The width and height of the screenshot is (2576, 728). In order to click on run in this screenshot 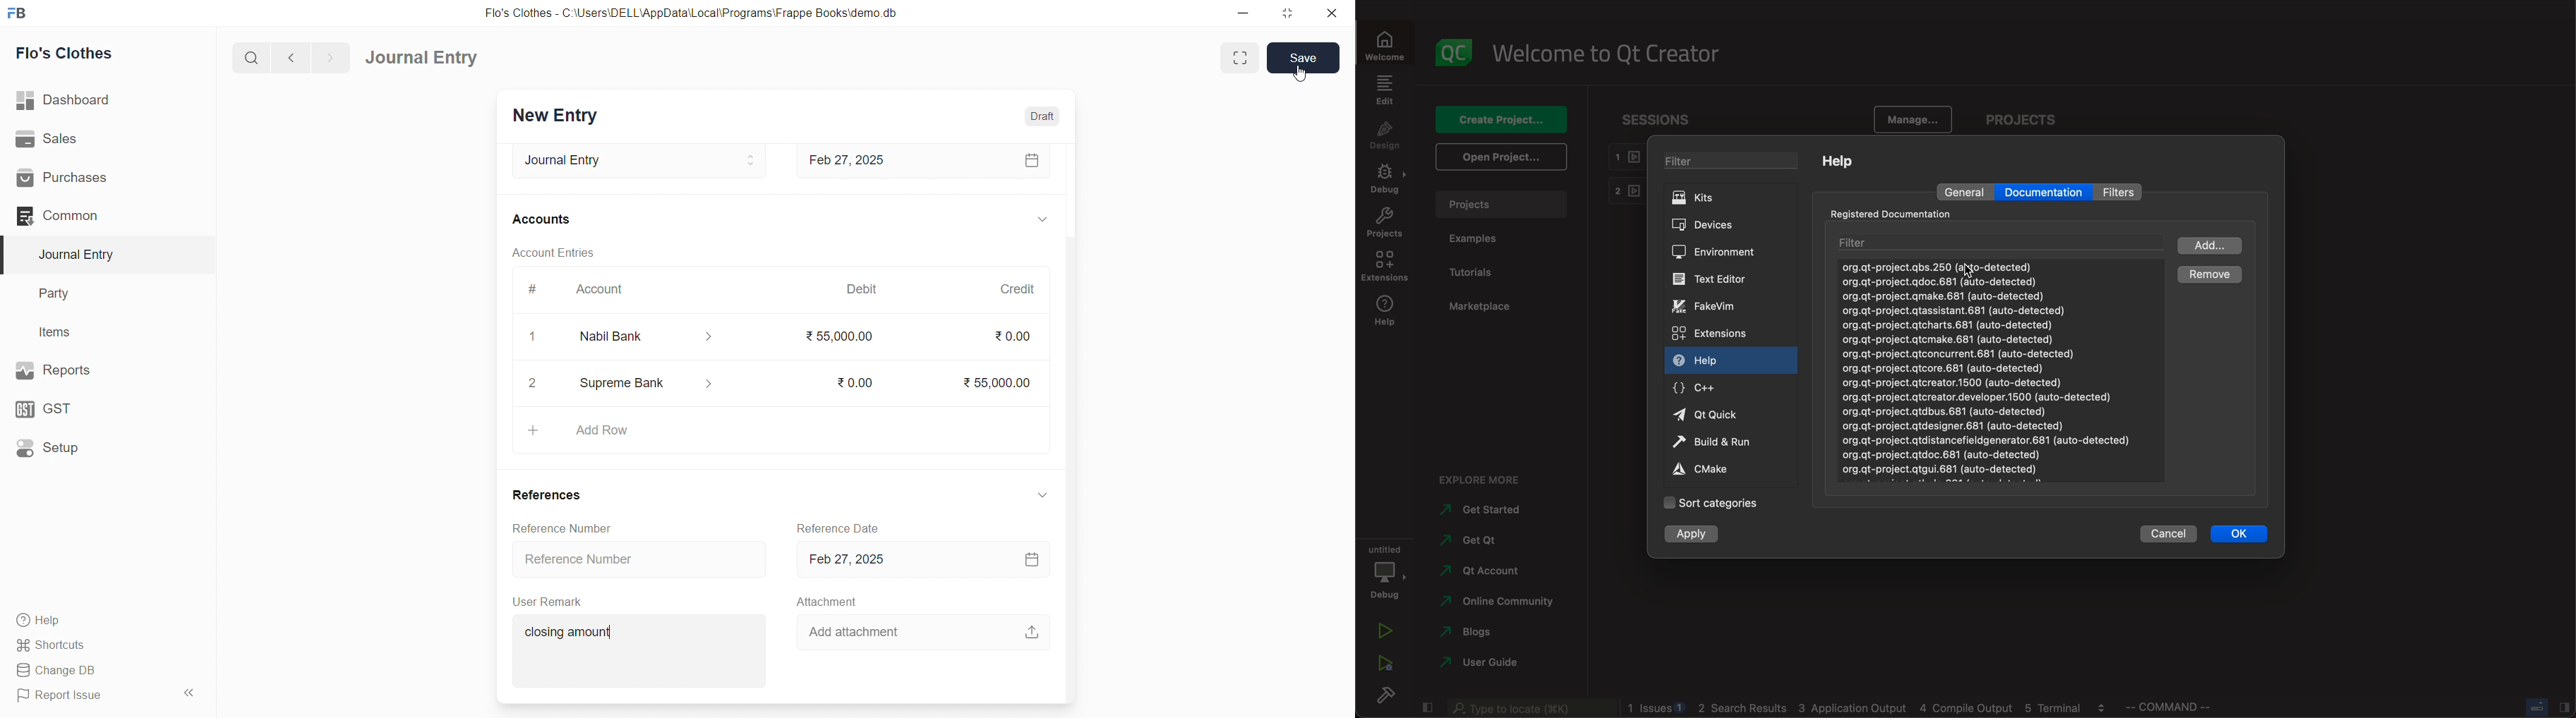, I will do `click(1385, 630)`.